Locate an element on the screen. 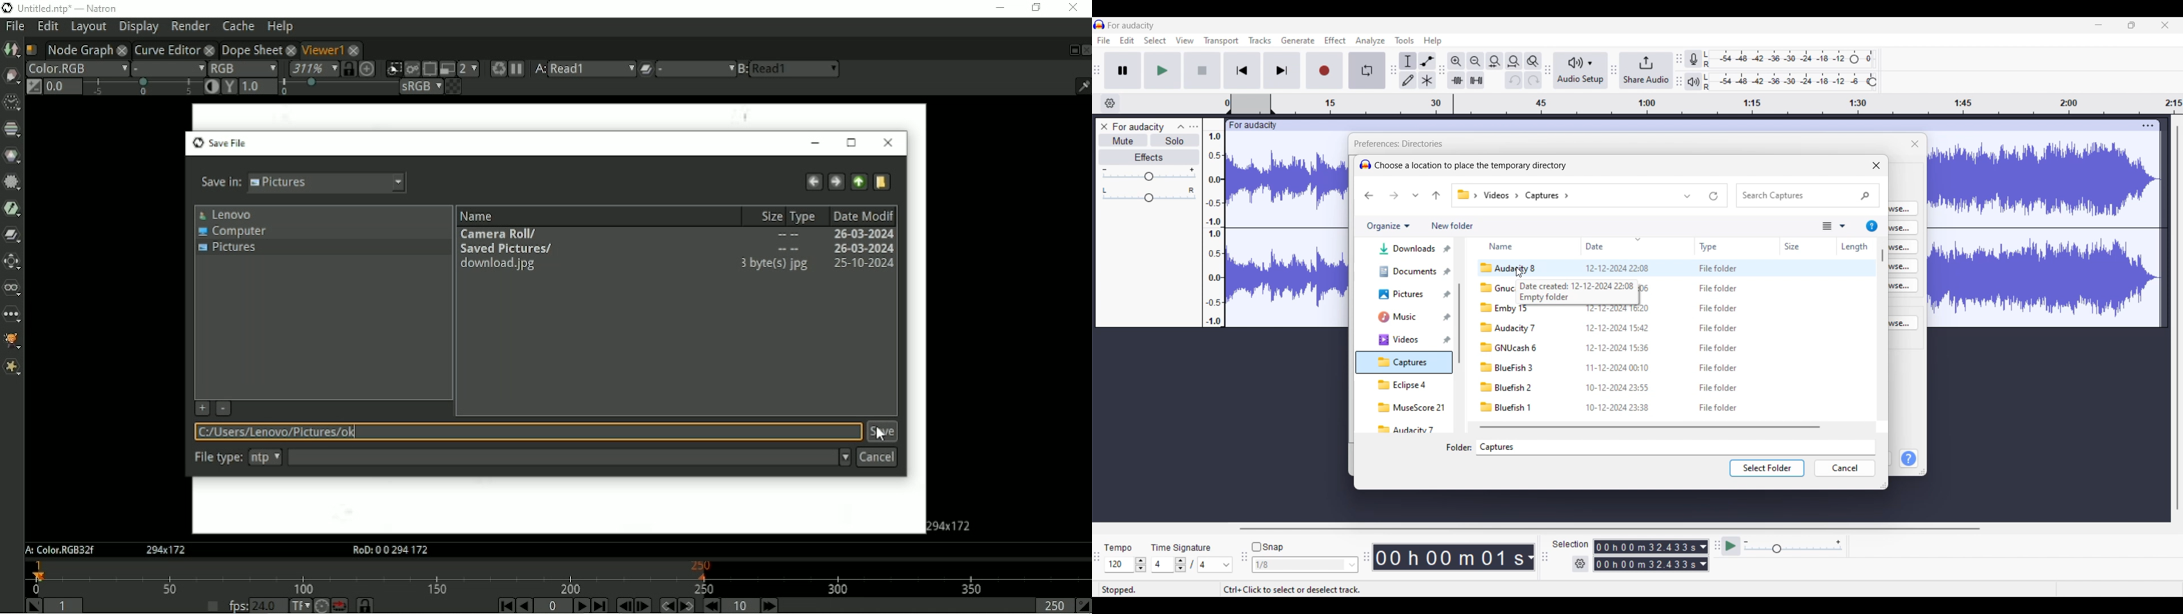 This screenshot has width=2184, height=616. close is located at coordinates (210, 50).